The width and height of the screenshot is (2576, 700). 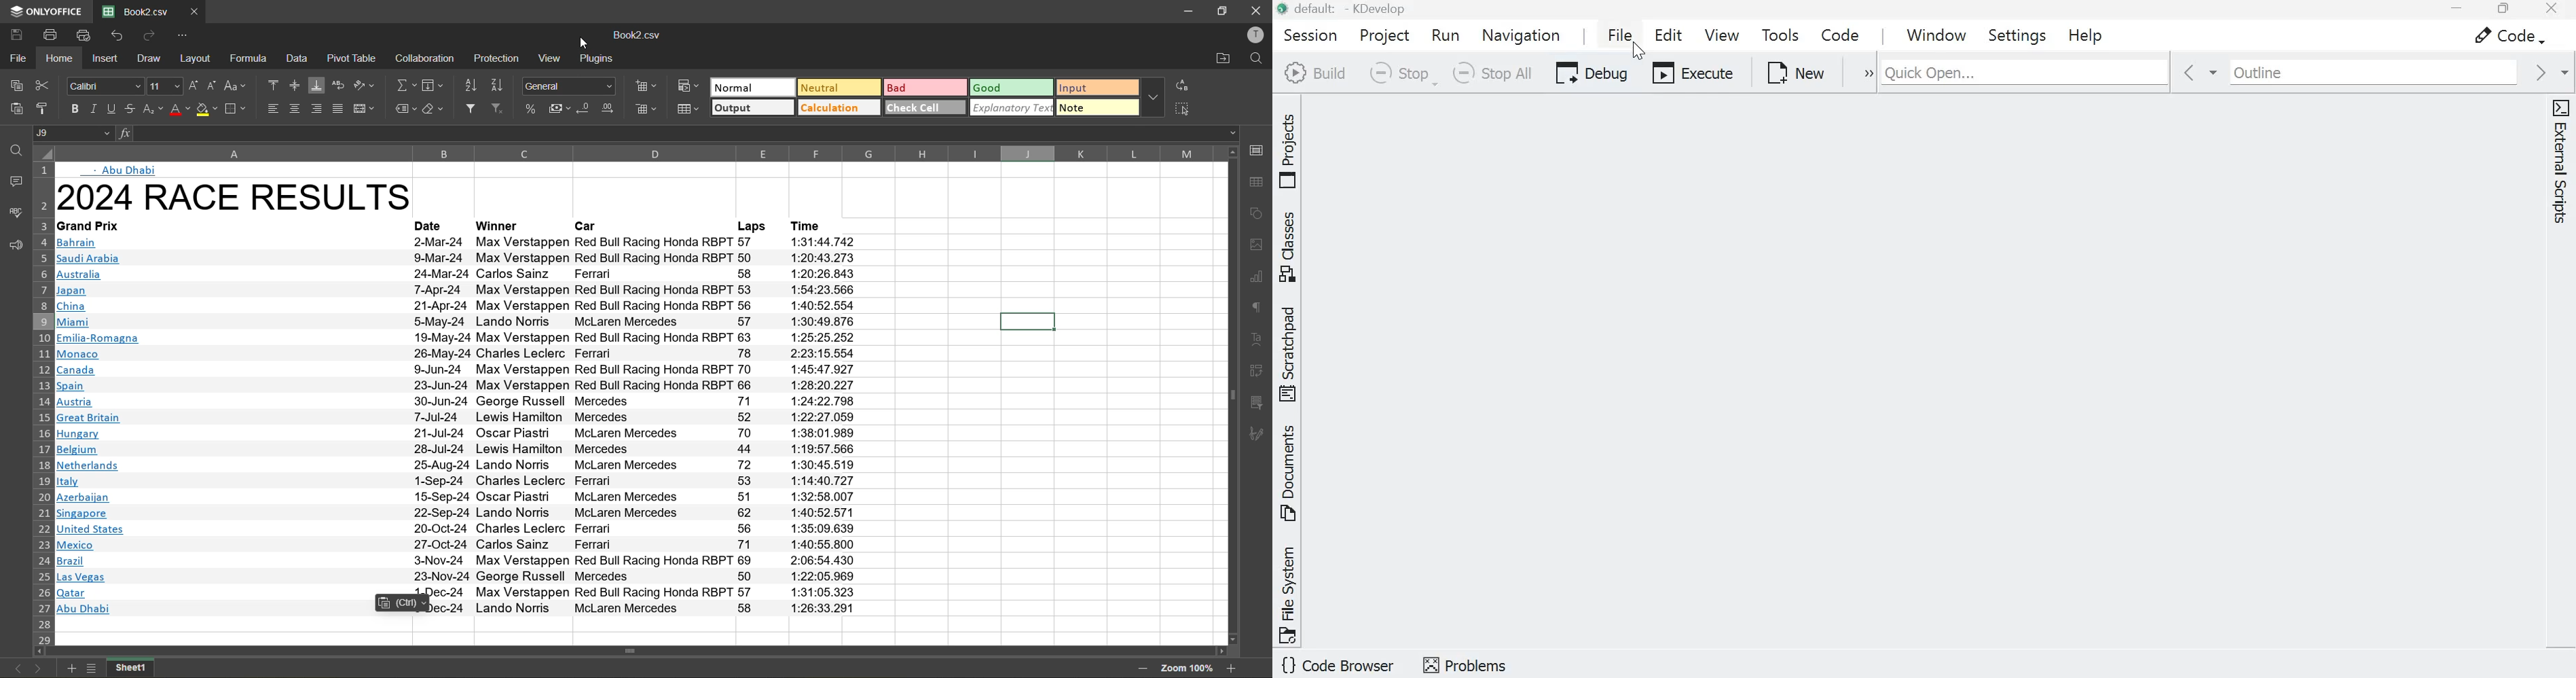 I want to click on draw, so click(x=152, y=59).